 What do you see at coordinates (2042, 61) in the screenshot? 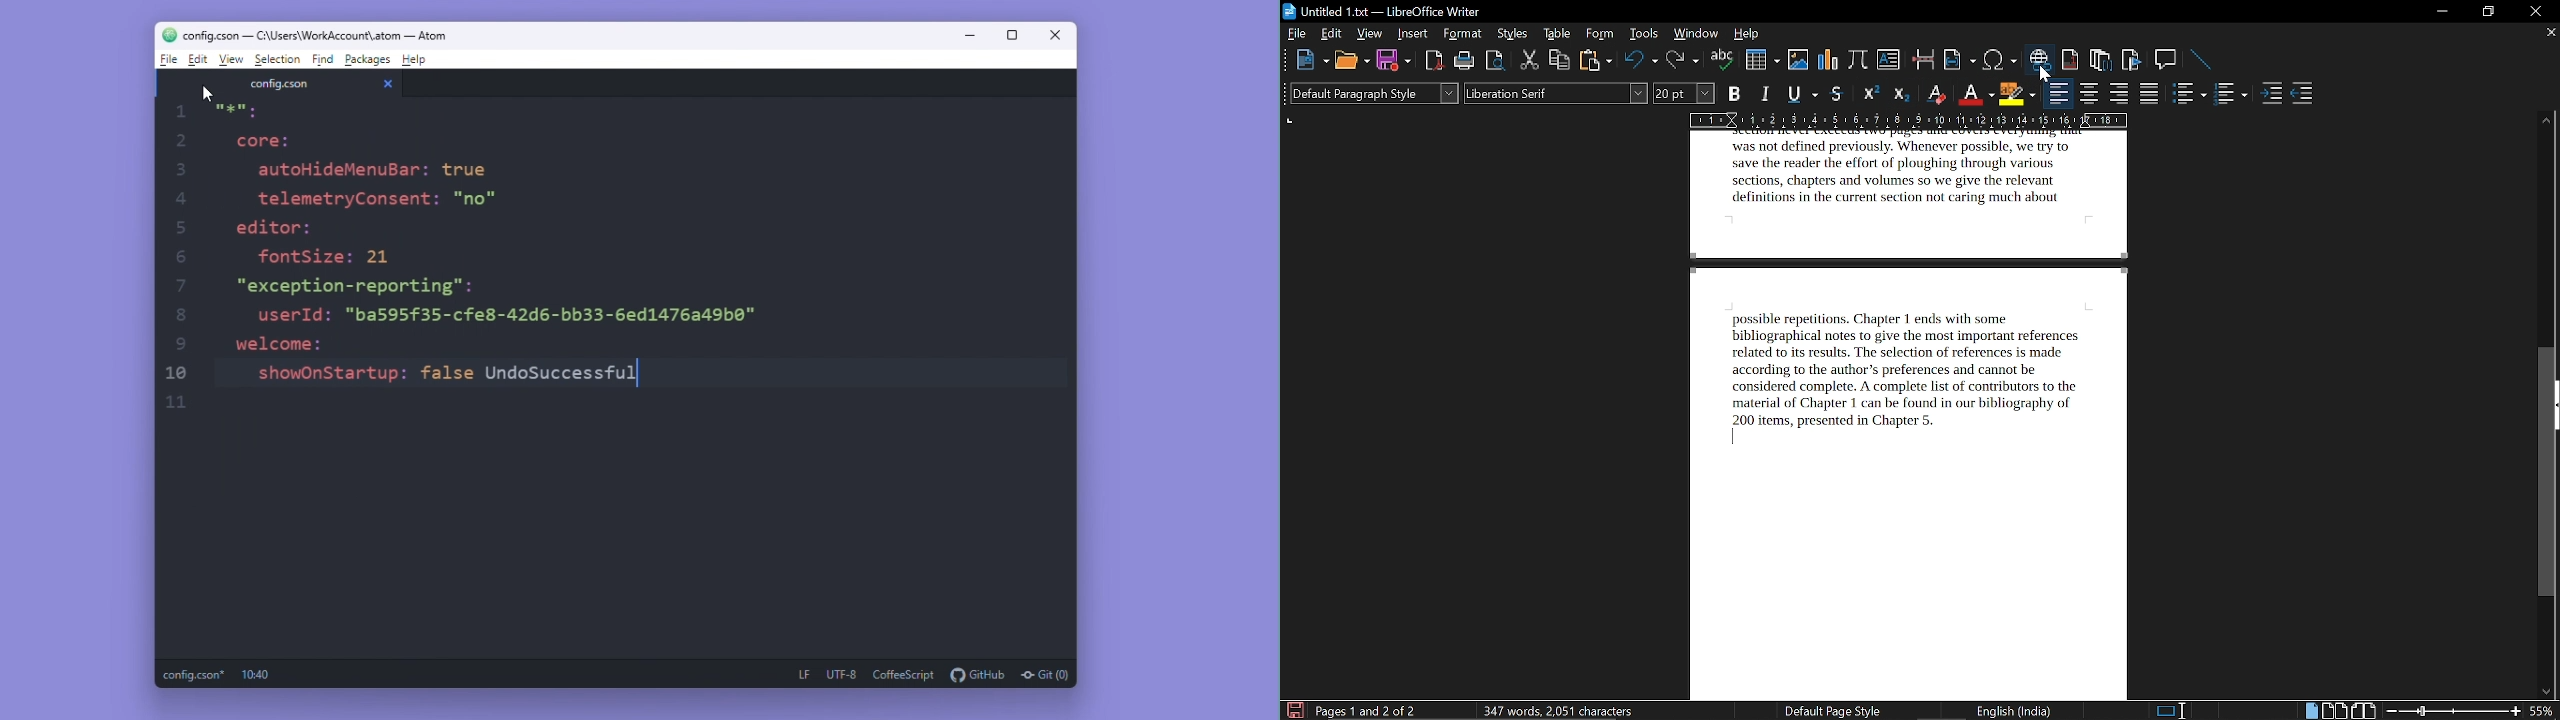
I see `insert hyperlink` at bounding box center [2042, 61].